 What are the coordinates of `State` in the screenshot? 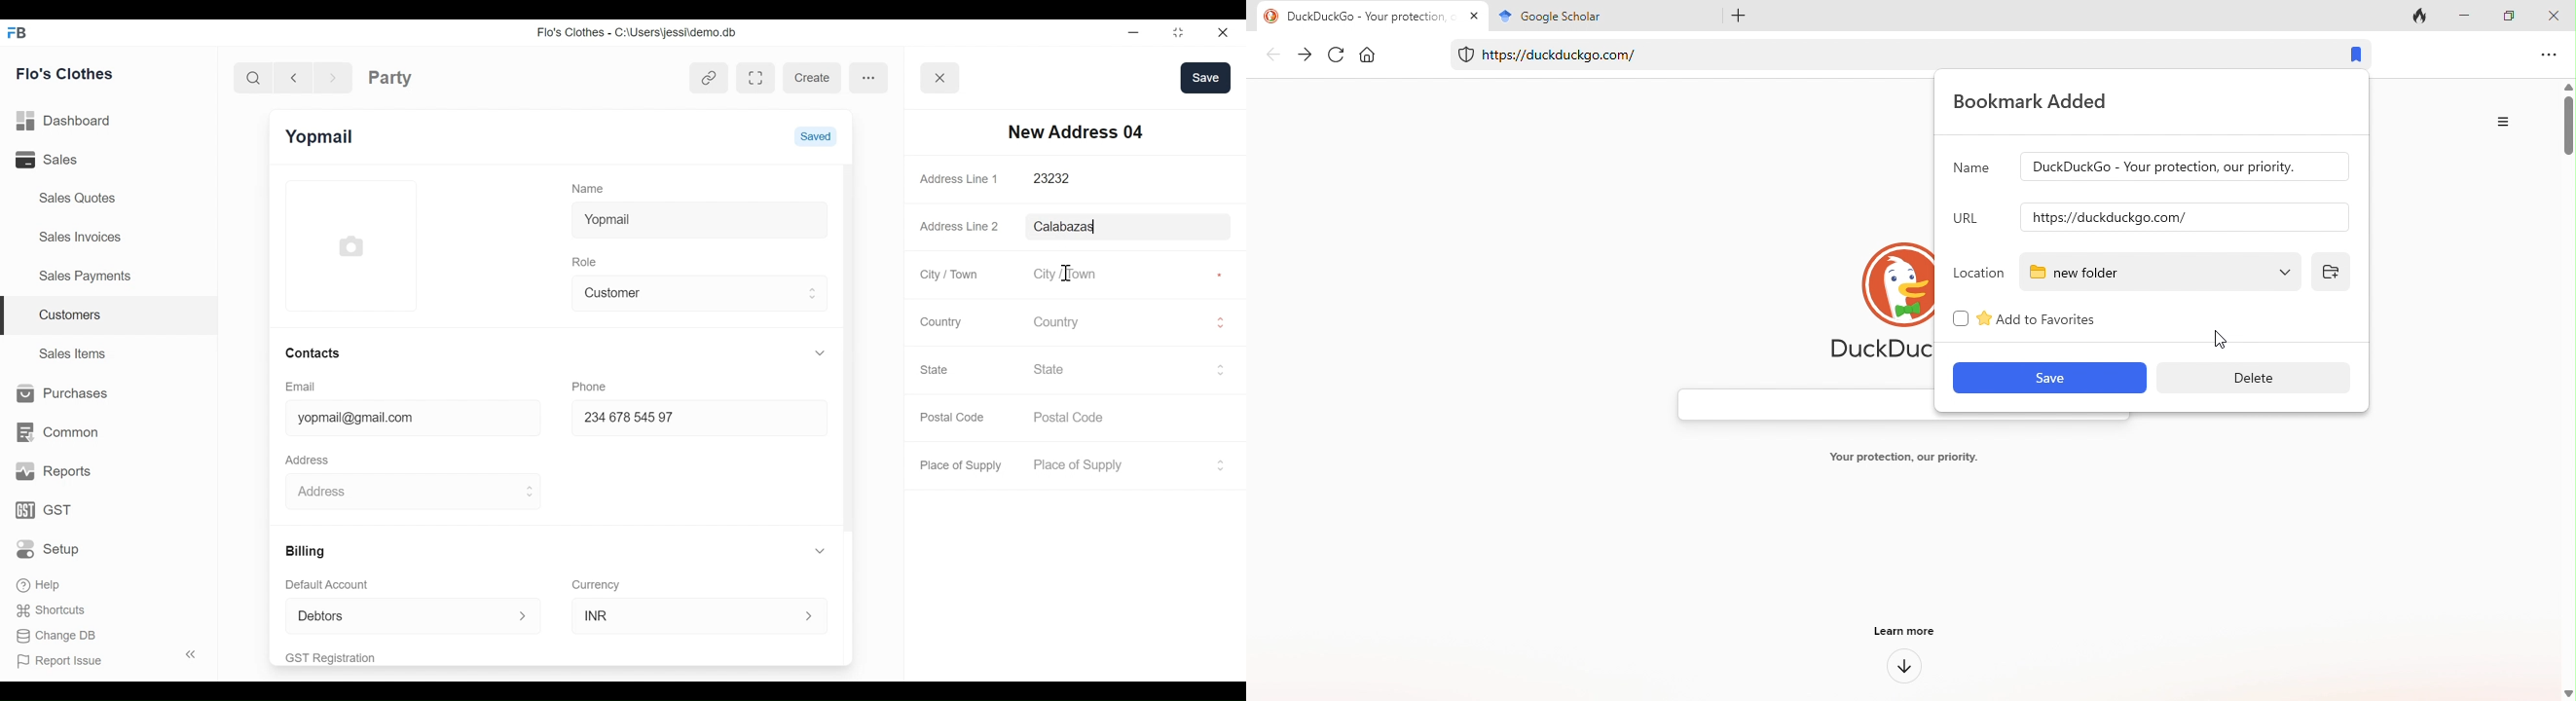 It's located at (1120, 369).